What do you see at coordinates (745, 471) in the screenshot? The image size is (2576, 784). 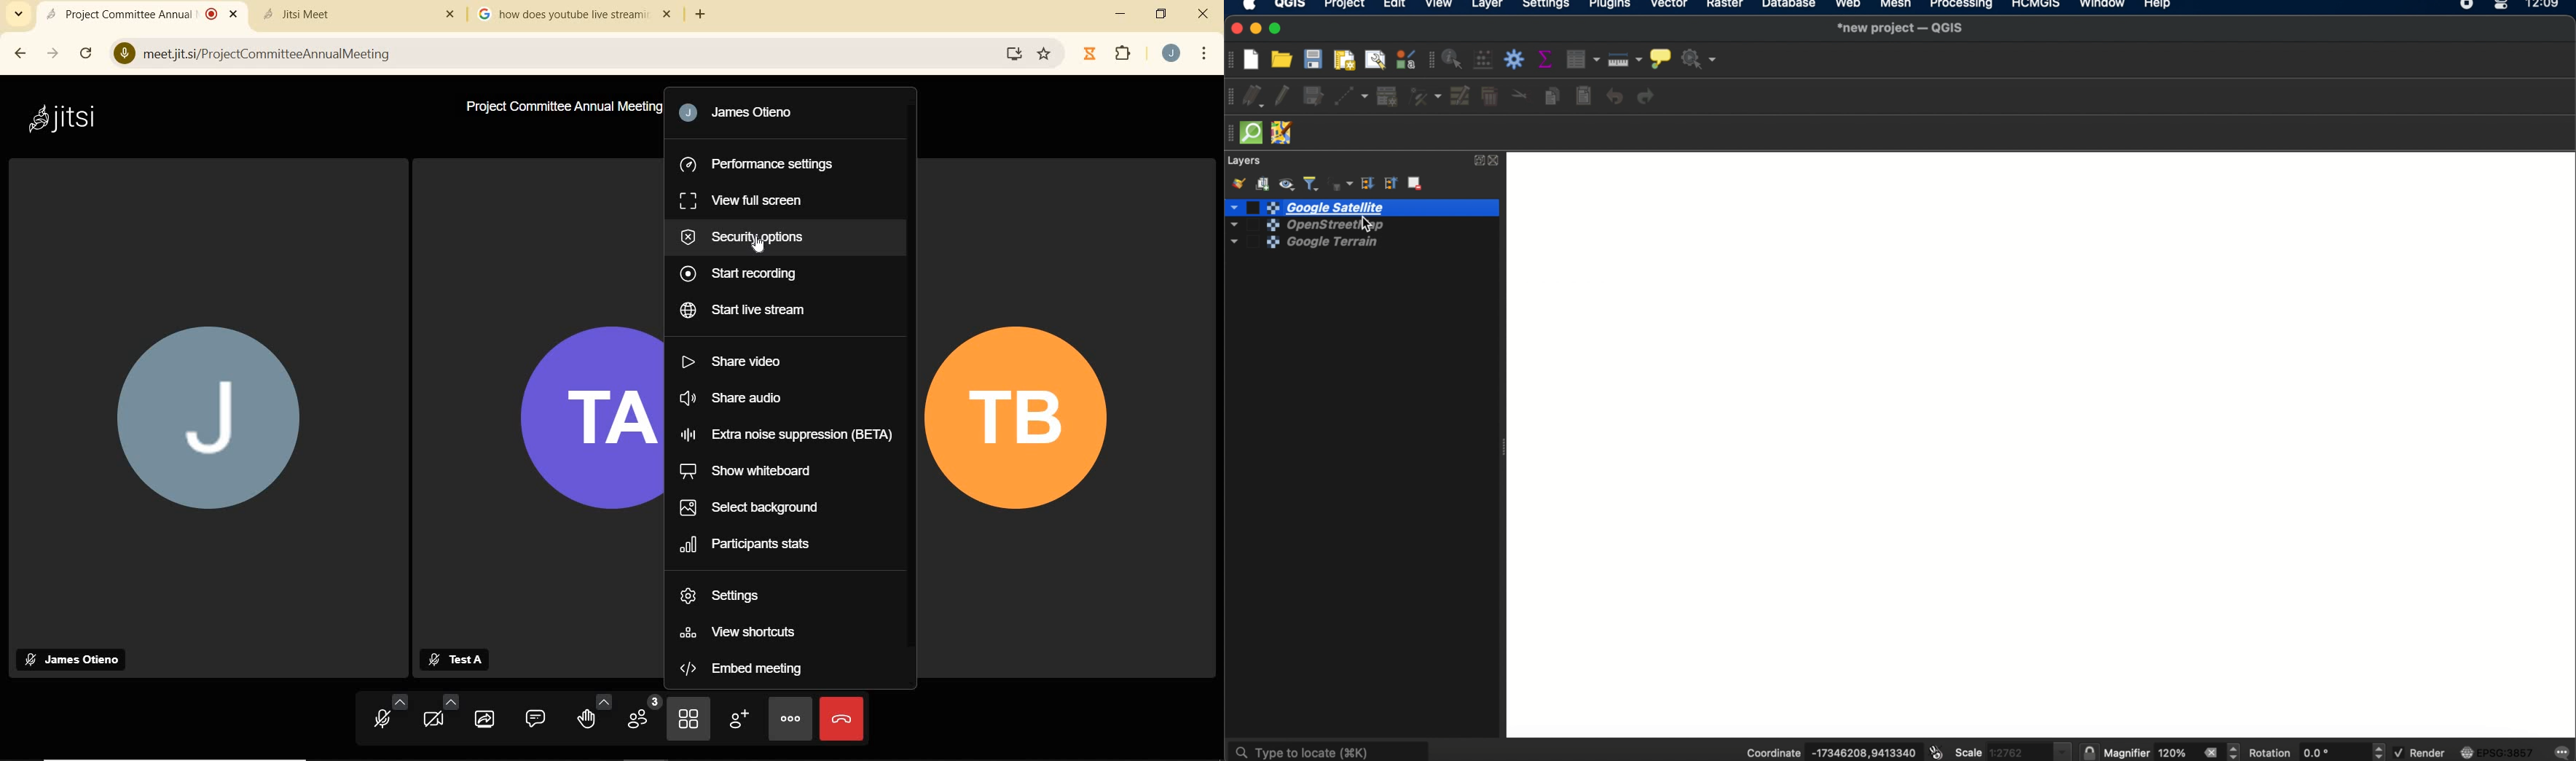 I see `SHOW WHITEBOARD` at bounding box center [745, 471].